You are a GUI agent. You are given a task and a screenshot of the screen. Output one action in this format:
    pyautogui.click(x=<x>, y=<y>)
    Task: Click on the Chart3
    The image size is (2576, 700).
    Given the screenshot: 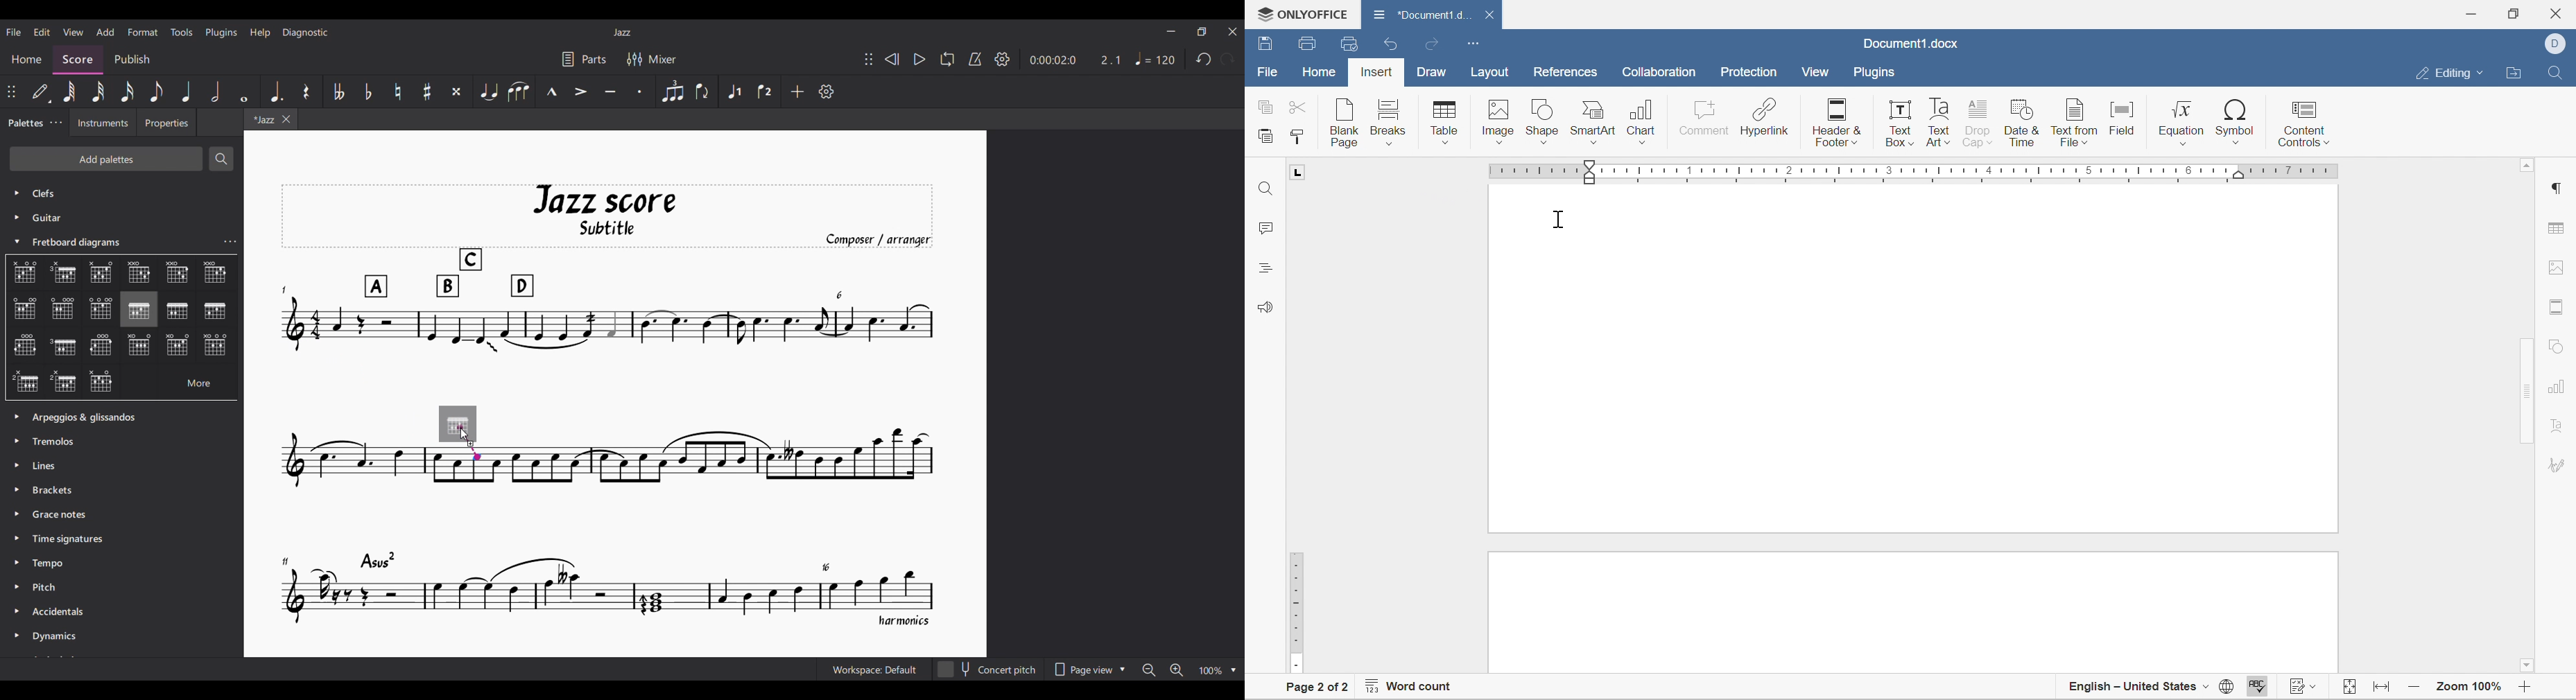 What is the action you would take?
    pyautogui.click(x=102, y=274)
    